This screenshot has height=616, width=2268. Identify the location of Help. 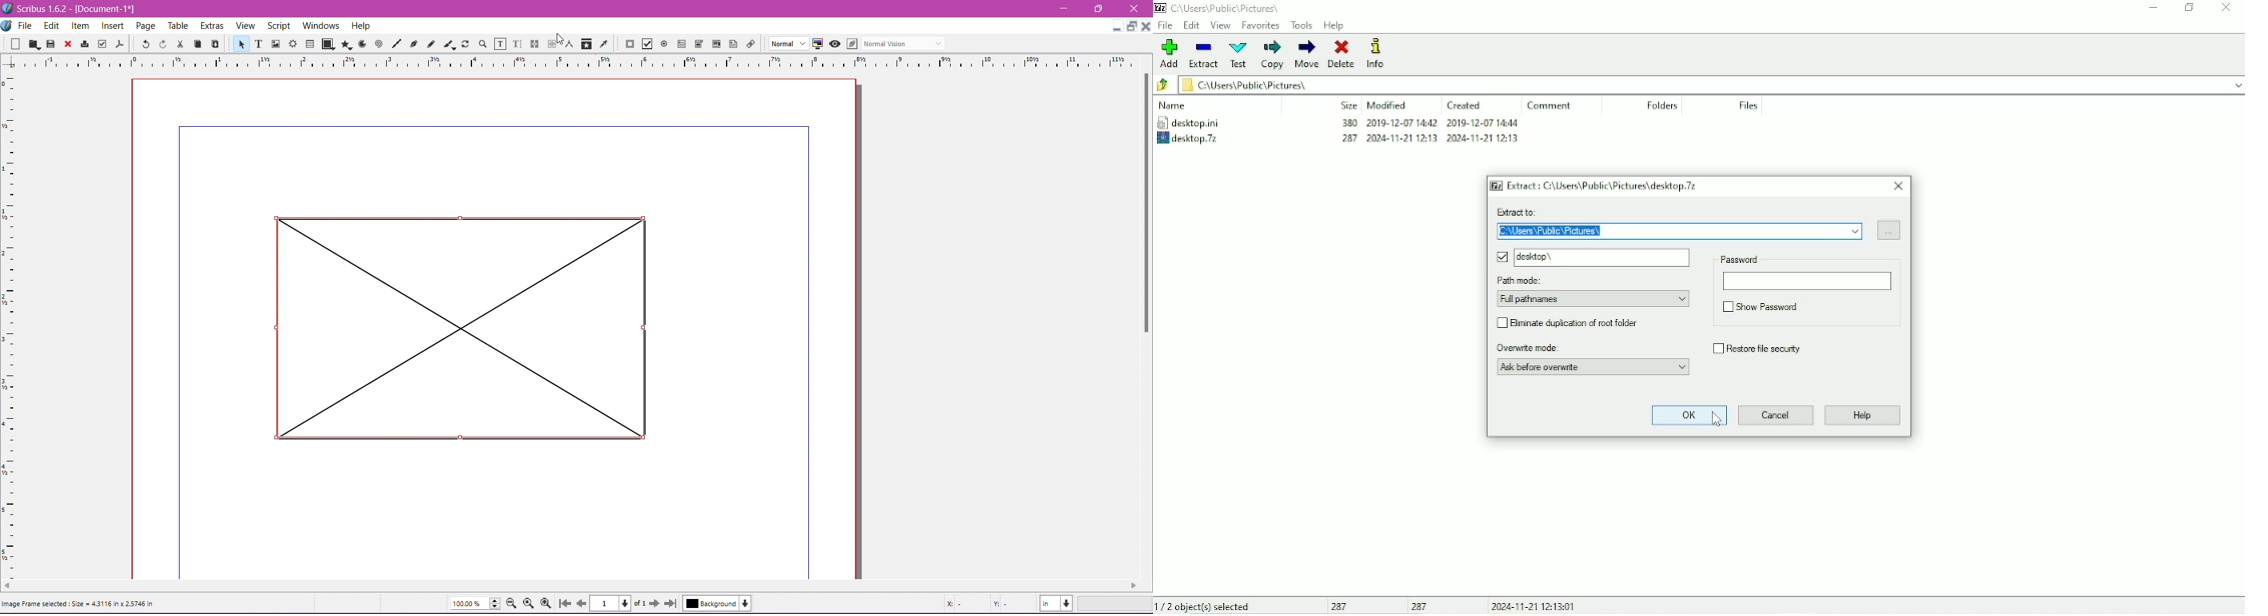
(361, 26).